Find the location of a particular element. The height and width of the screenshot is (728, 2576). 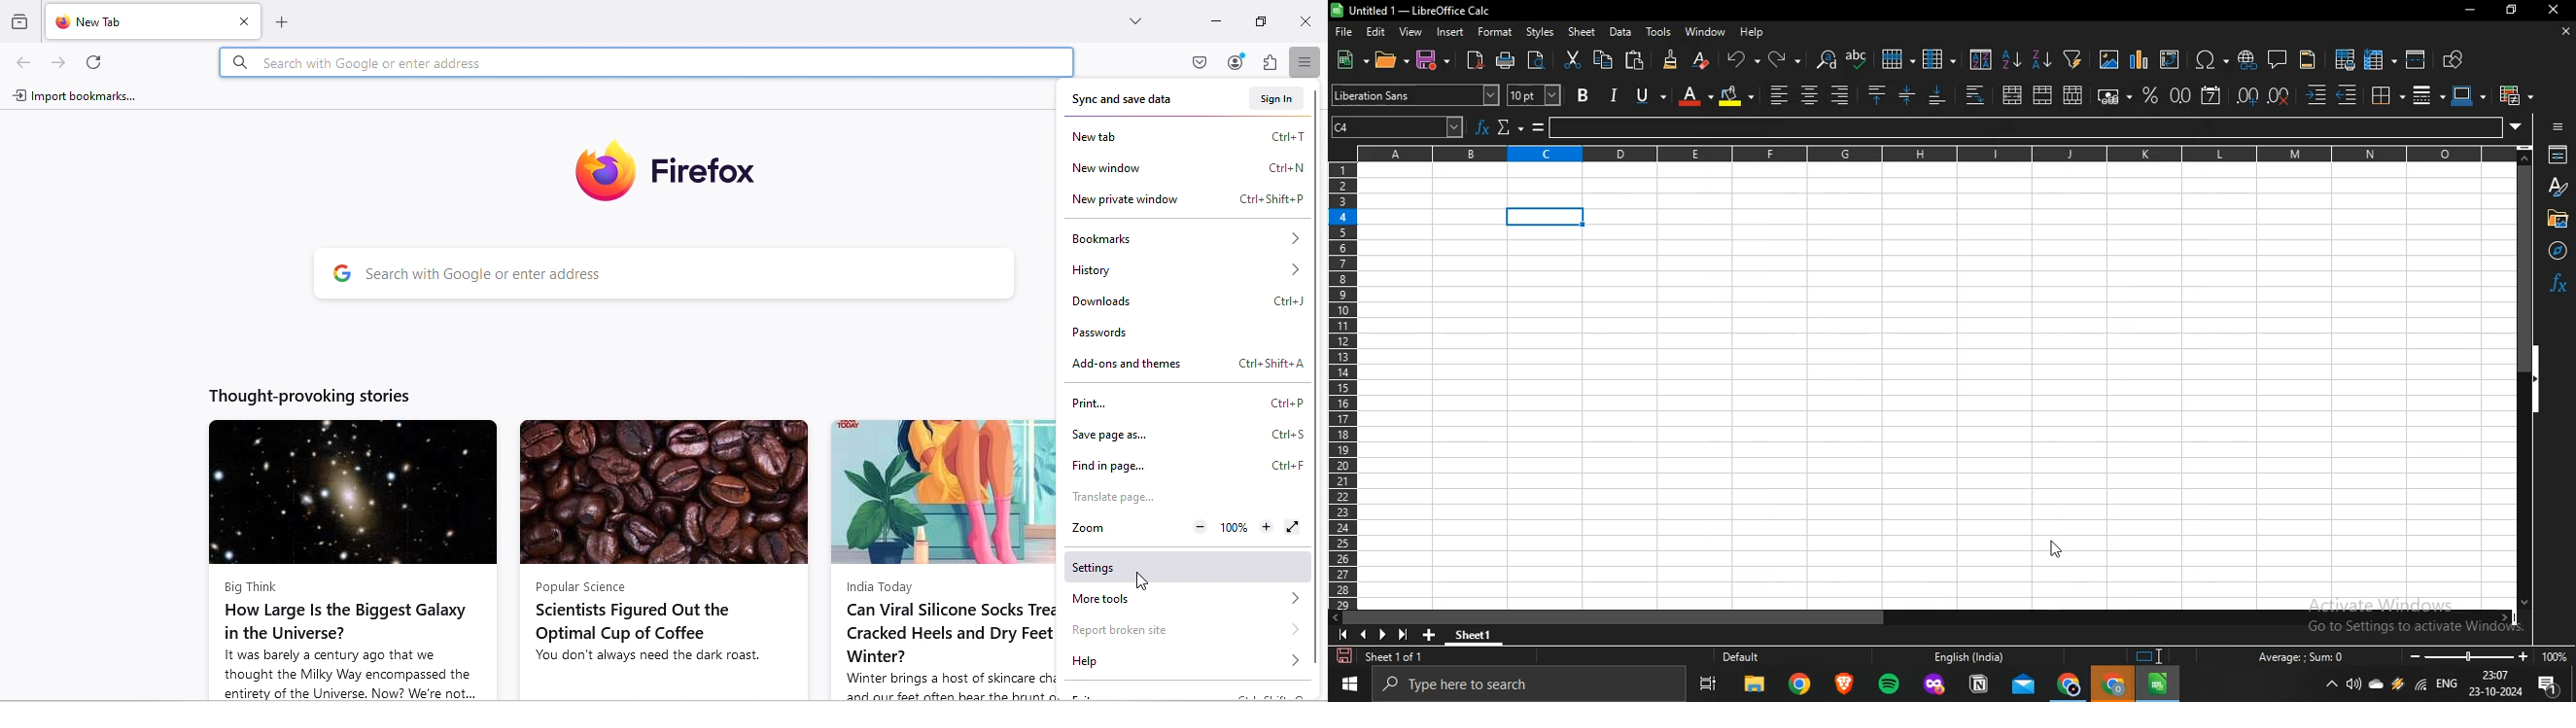

format as number is located at coordinates (2180, 94).